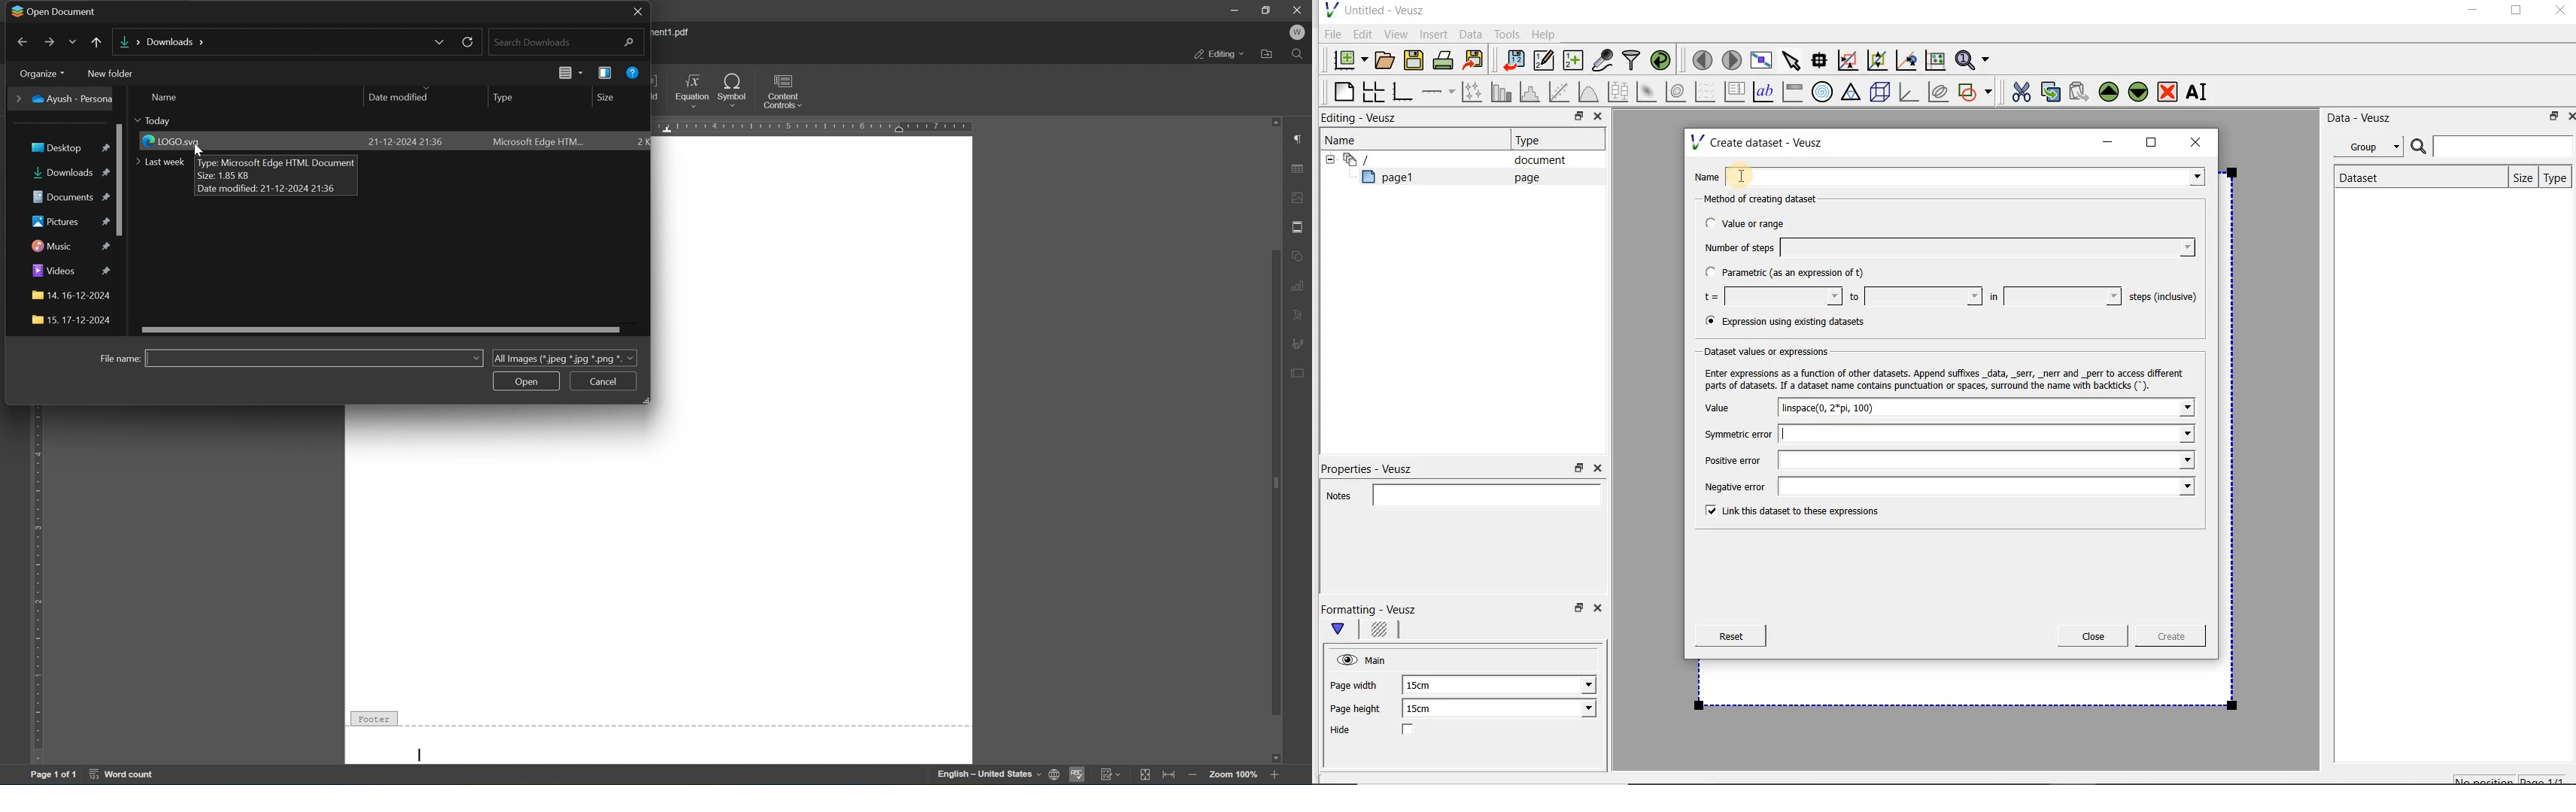 The image size is (2576, 812). Describe the element at coordinates (115, 74) in the screenshot. I see `new folder` at that location.